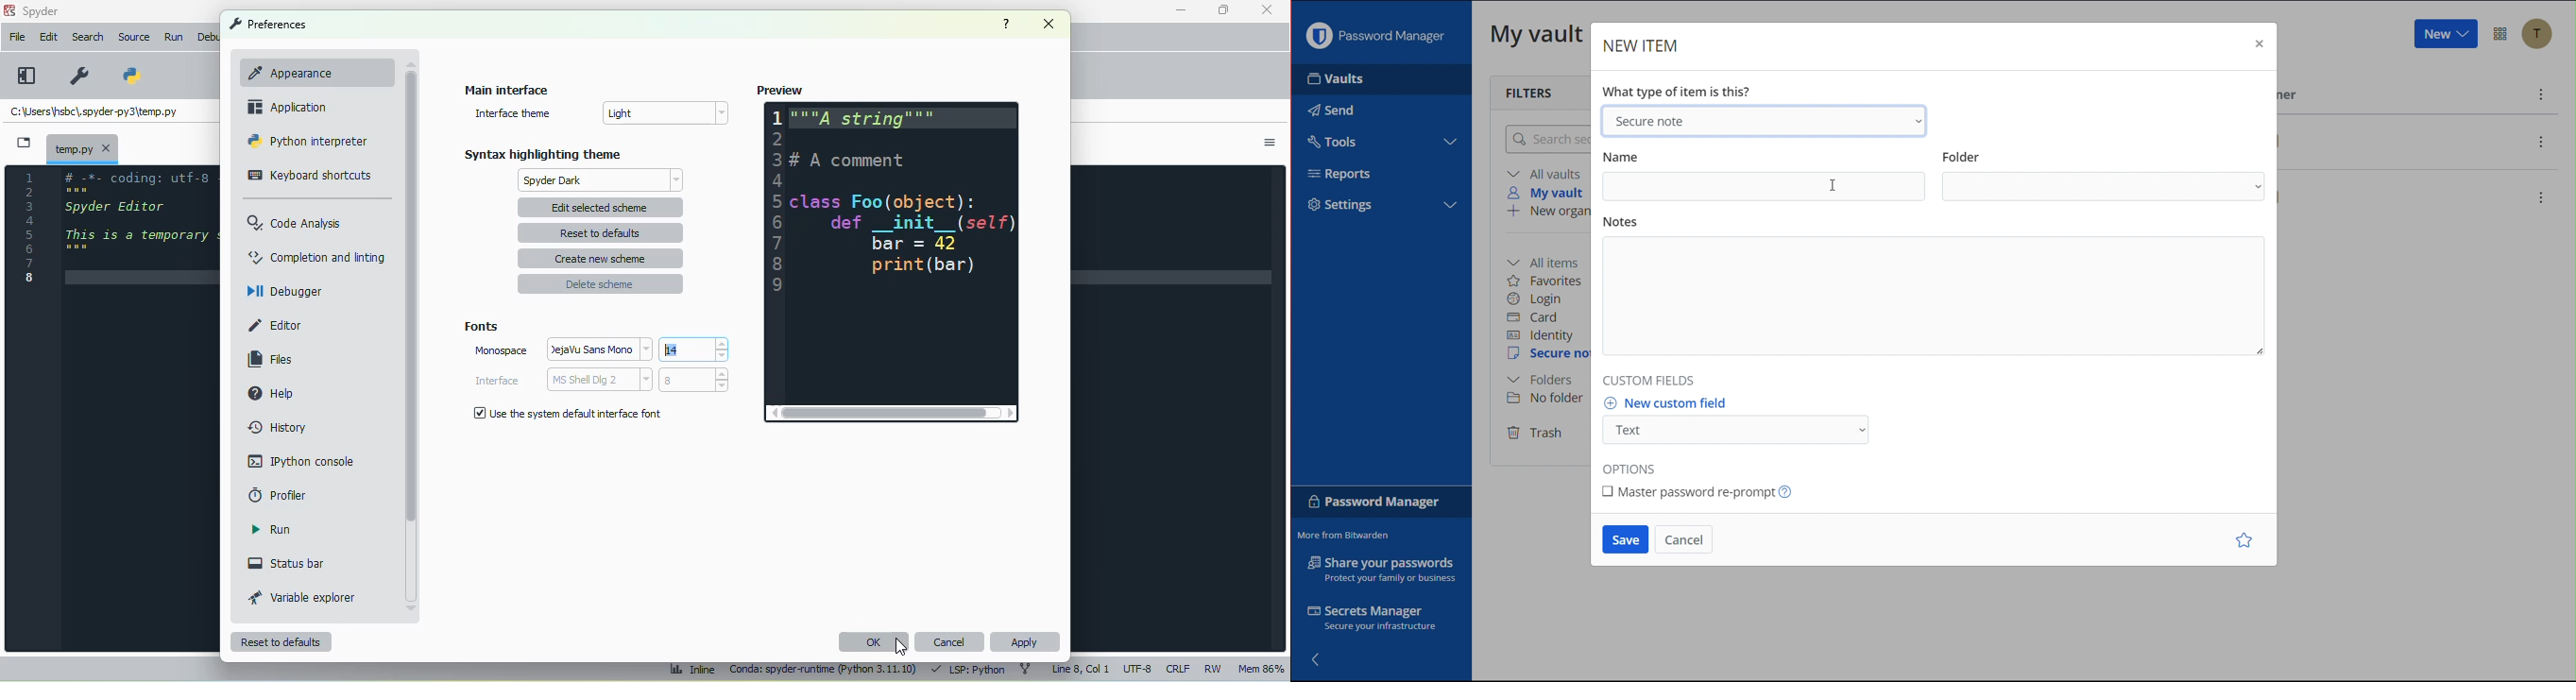 The image size is (2576, 700). What do you see at coordinates (1270, 143) in the screenshot?
I see `options` at bounding box center [1270, 143].